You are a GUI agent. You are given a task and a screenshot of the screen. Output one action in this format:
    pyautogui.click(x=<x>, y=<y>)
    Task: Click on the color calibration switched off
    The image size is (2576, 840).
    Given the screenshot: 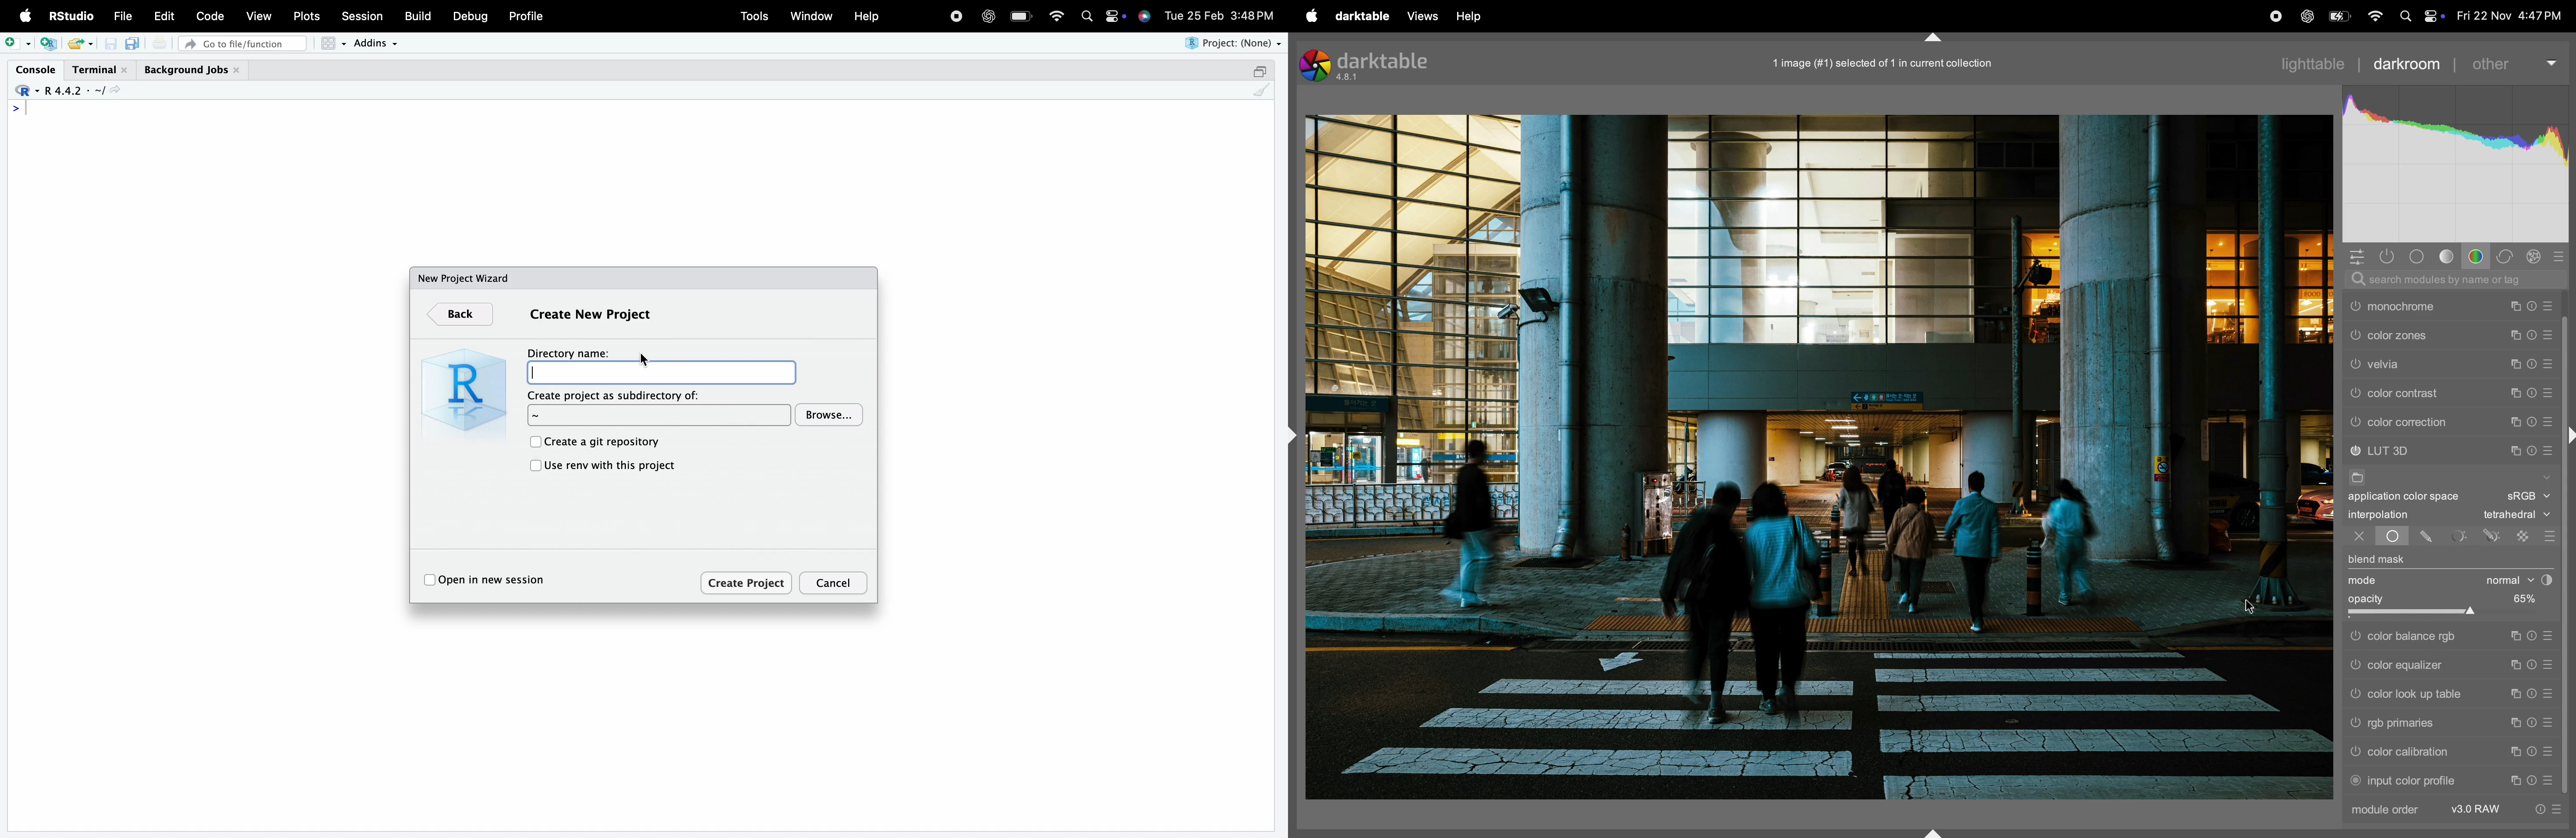 What is the action you would take?
    pyautogui.click(x=2357, y=753)
    